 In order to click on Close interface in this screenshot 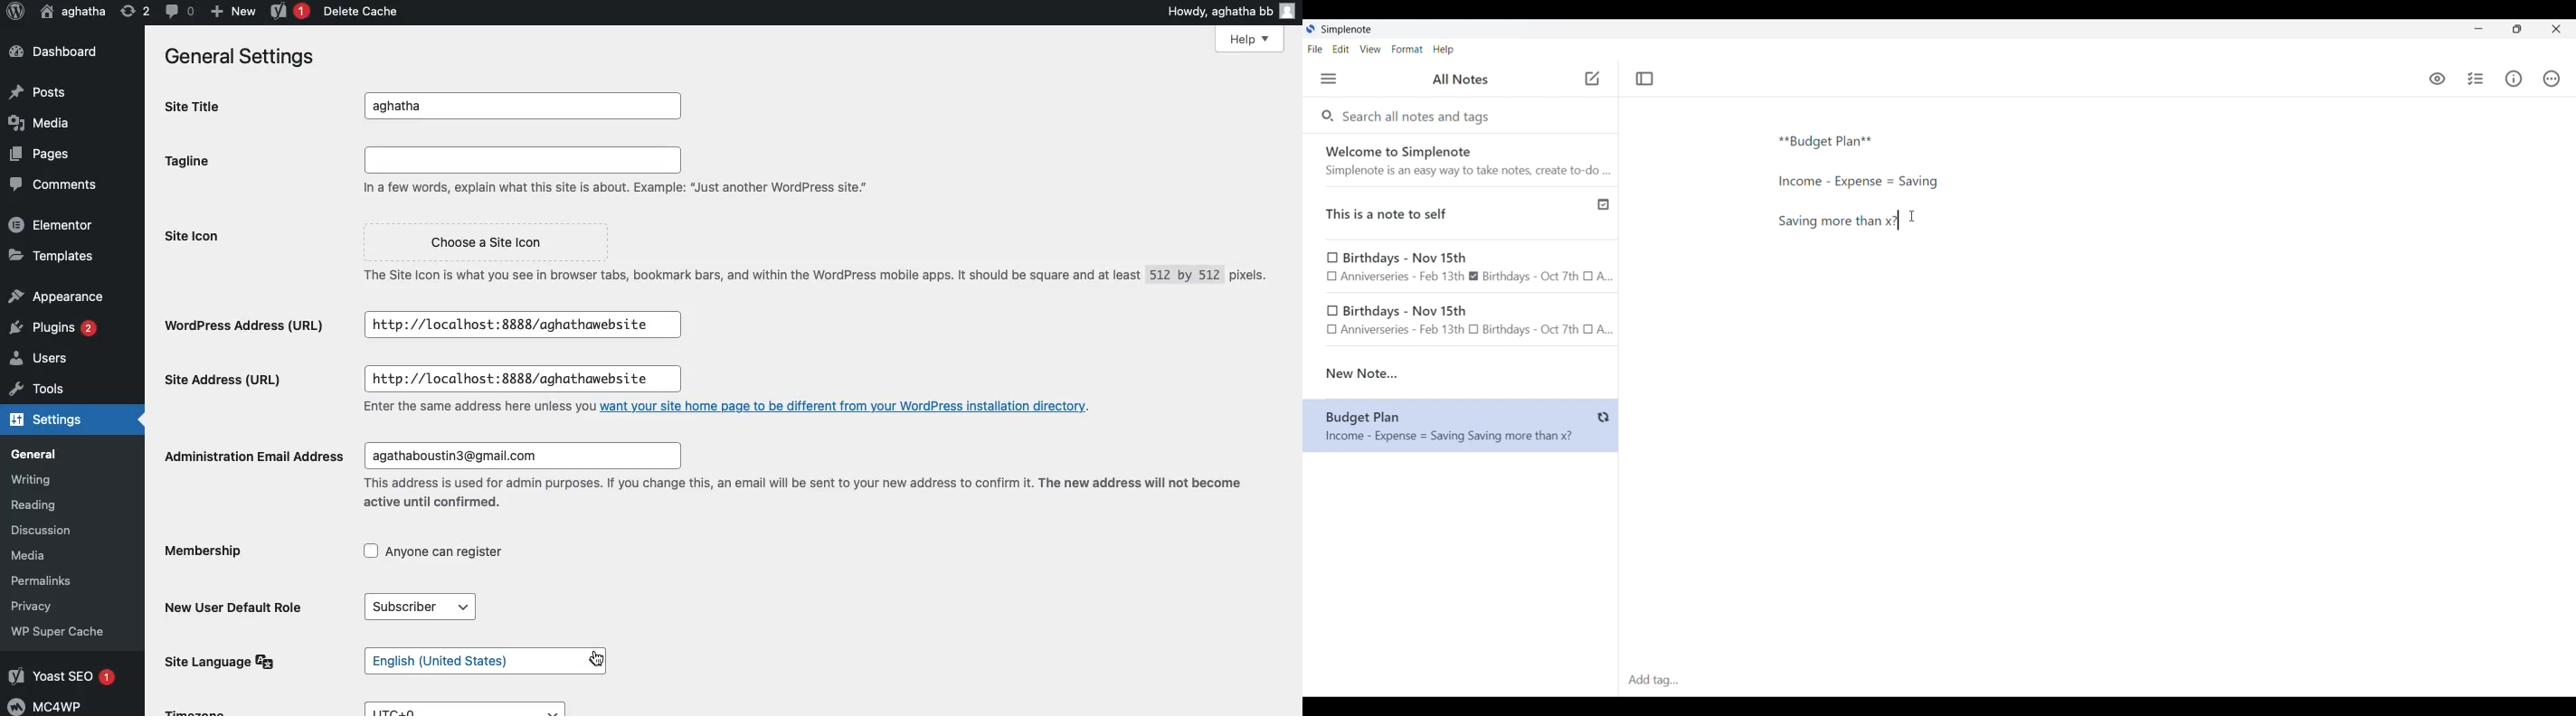, I will do `click(2556, 29)`.